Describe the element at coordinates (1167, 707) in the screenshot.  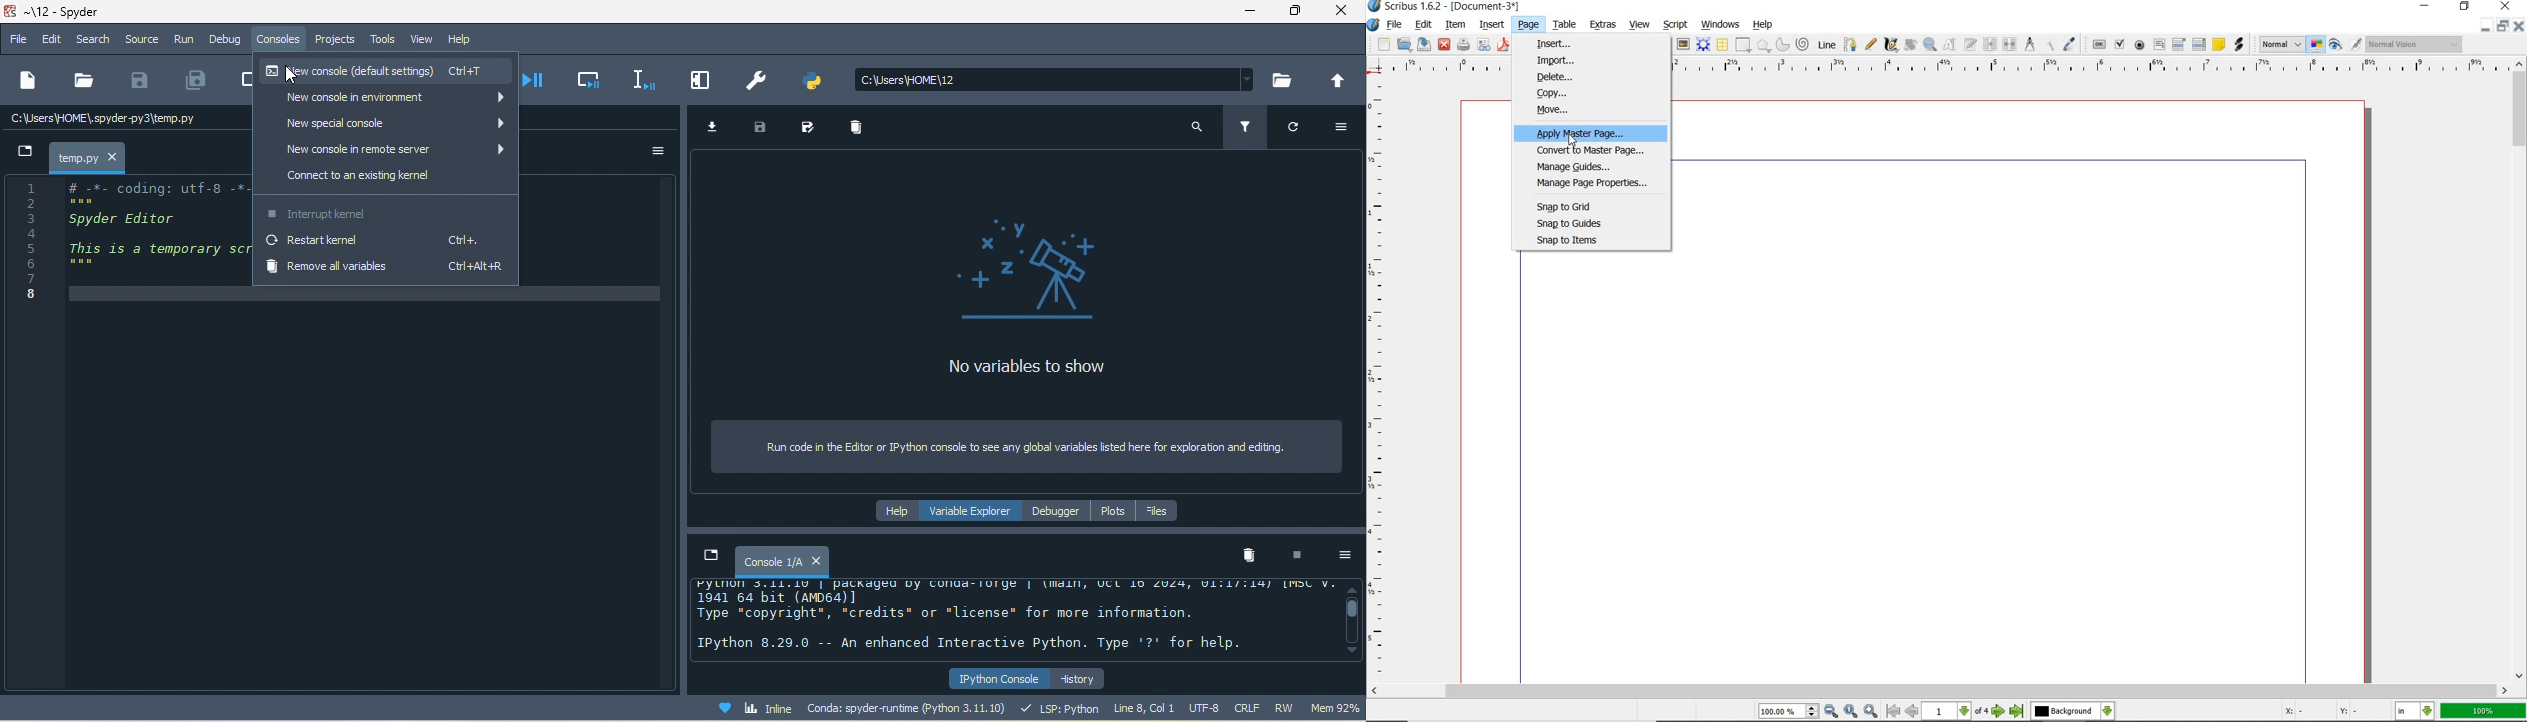
I see `line 8 col1 utf 8` at that location.